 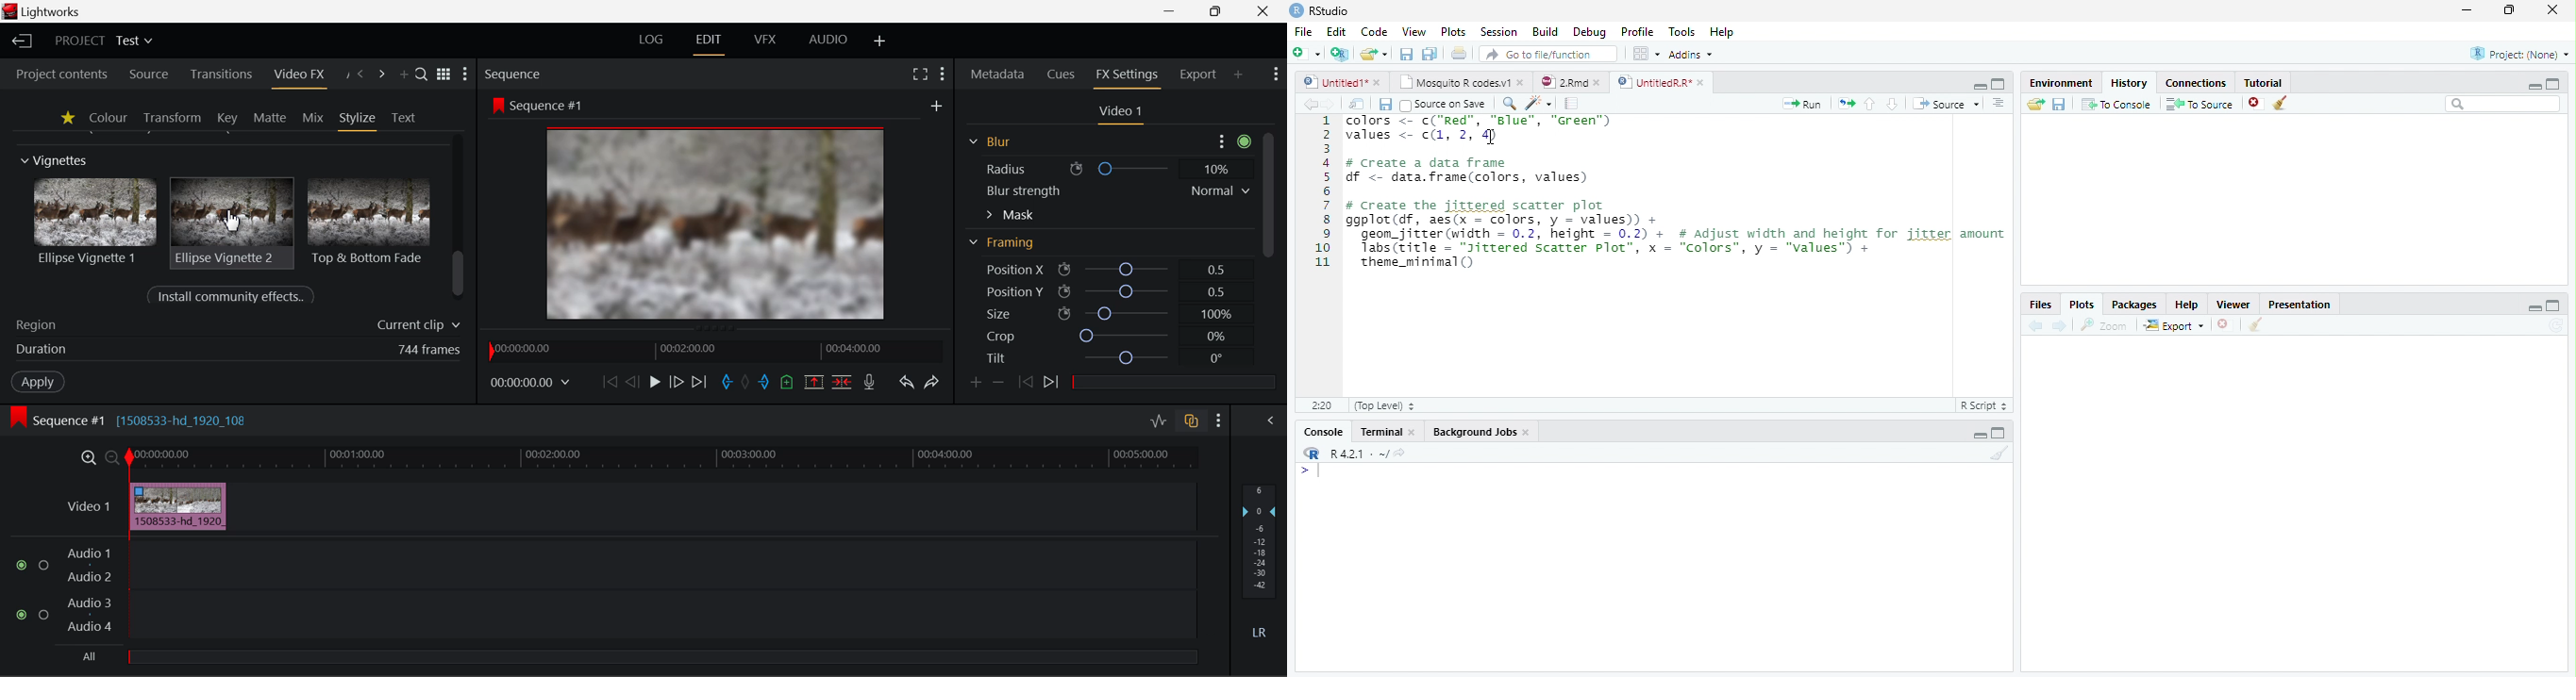 What do you see at coordinates (871, 381) in the screenshot?
I see `Record Voiceover` at bounding box center [871, 381].